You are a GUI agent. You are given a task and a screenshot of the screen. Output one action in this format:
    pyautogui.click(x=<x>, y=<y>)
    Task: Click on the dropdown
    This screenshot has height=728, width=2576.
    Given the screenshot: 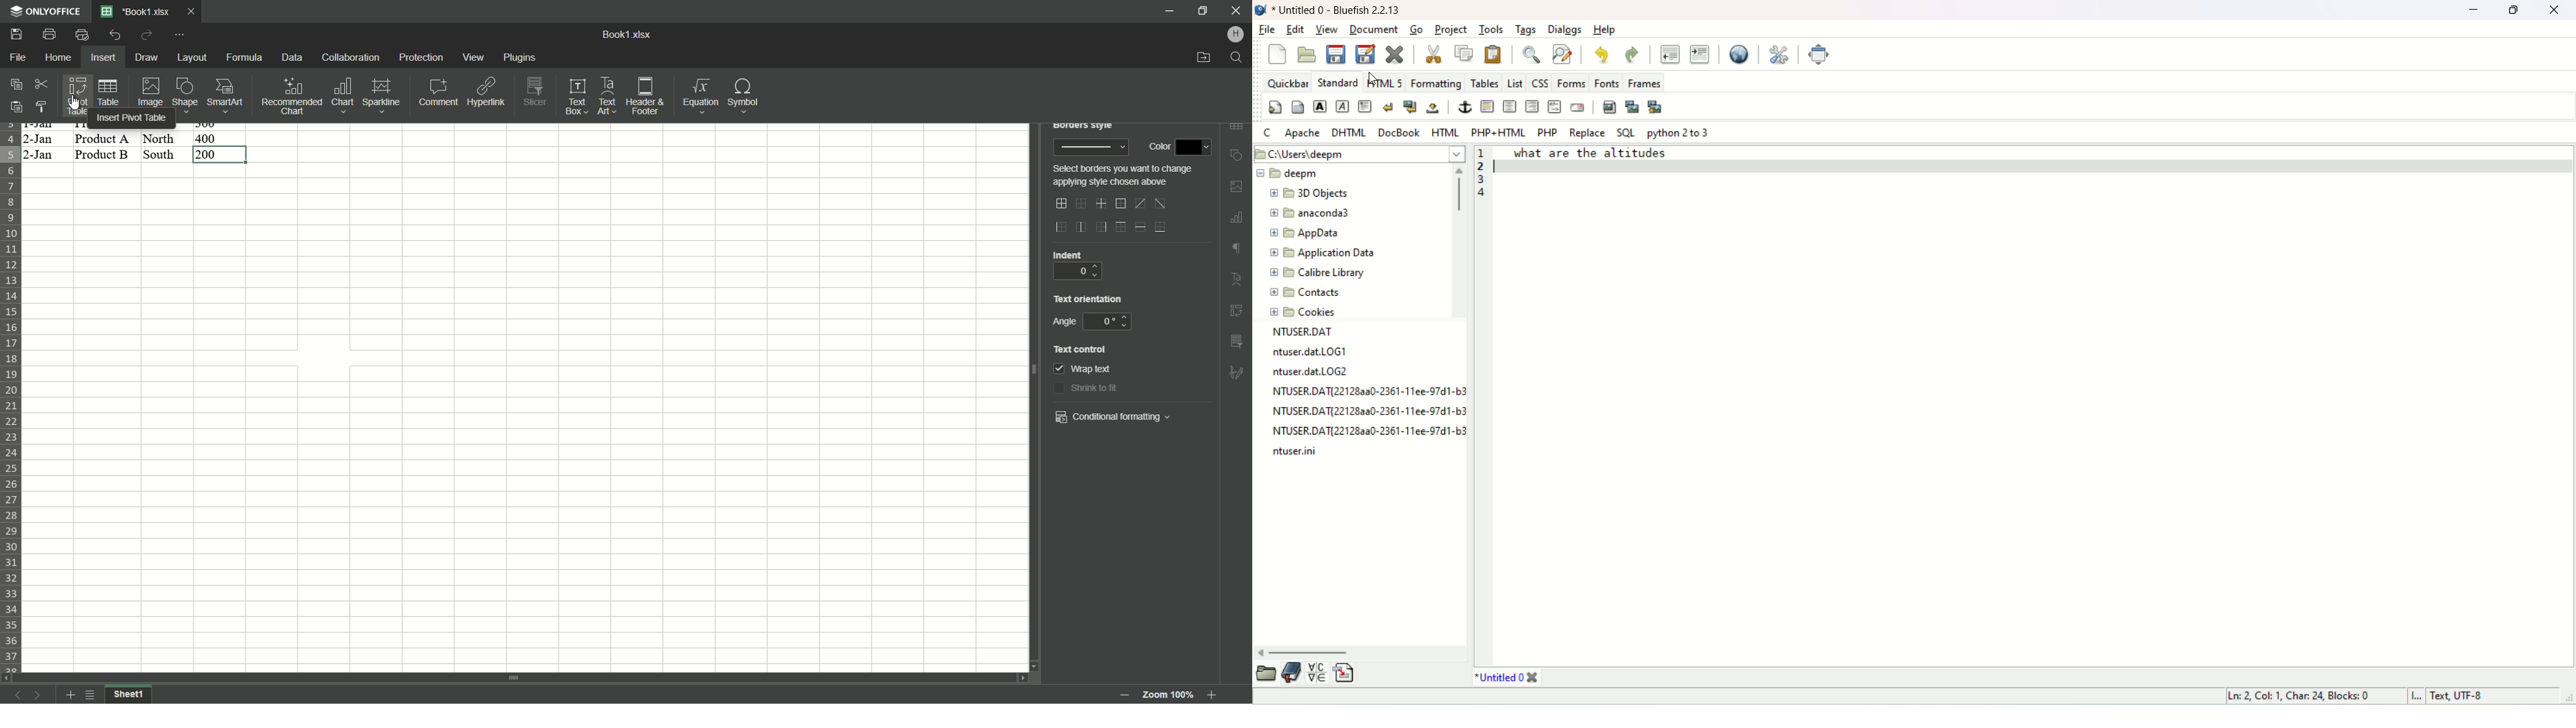 What is the action you would take?
    pyautogui.click(x=1169, y=418)
    